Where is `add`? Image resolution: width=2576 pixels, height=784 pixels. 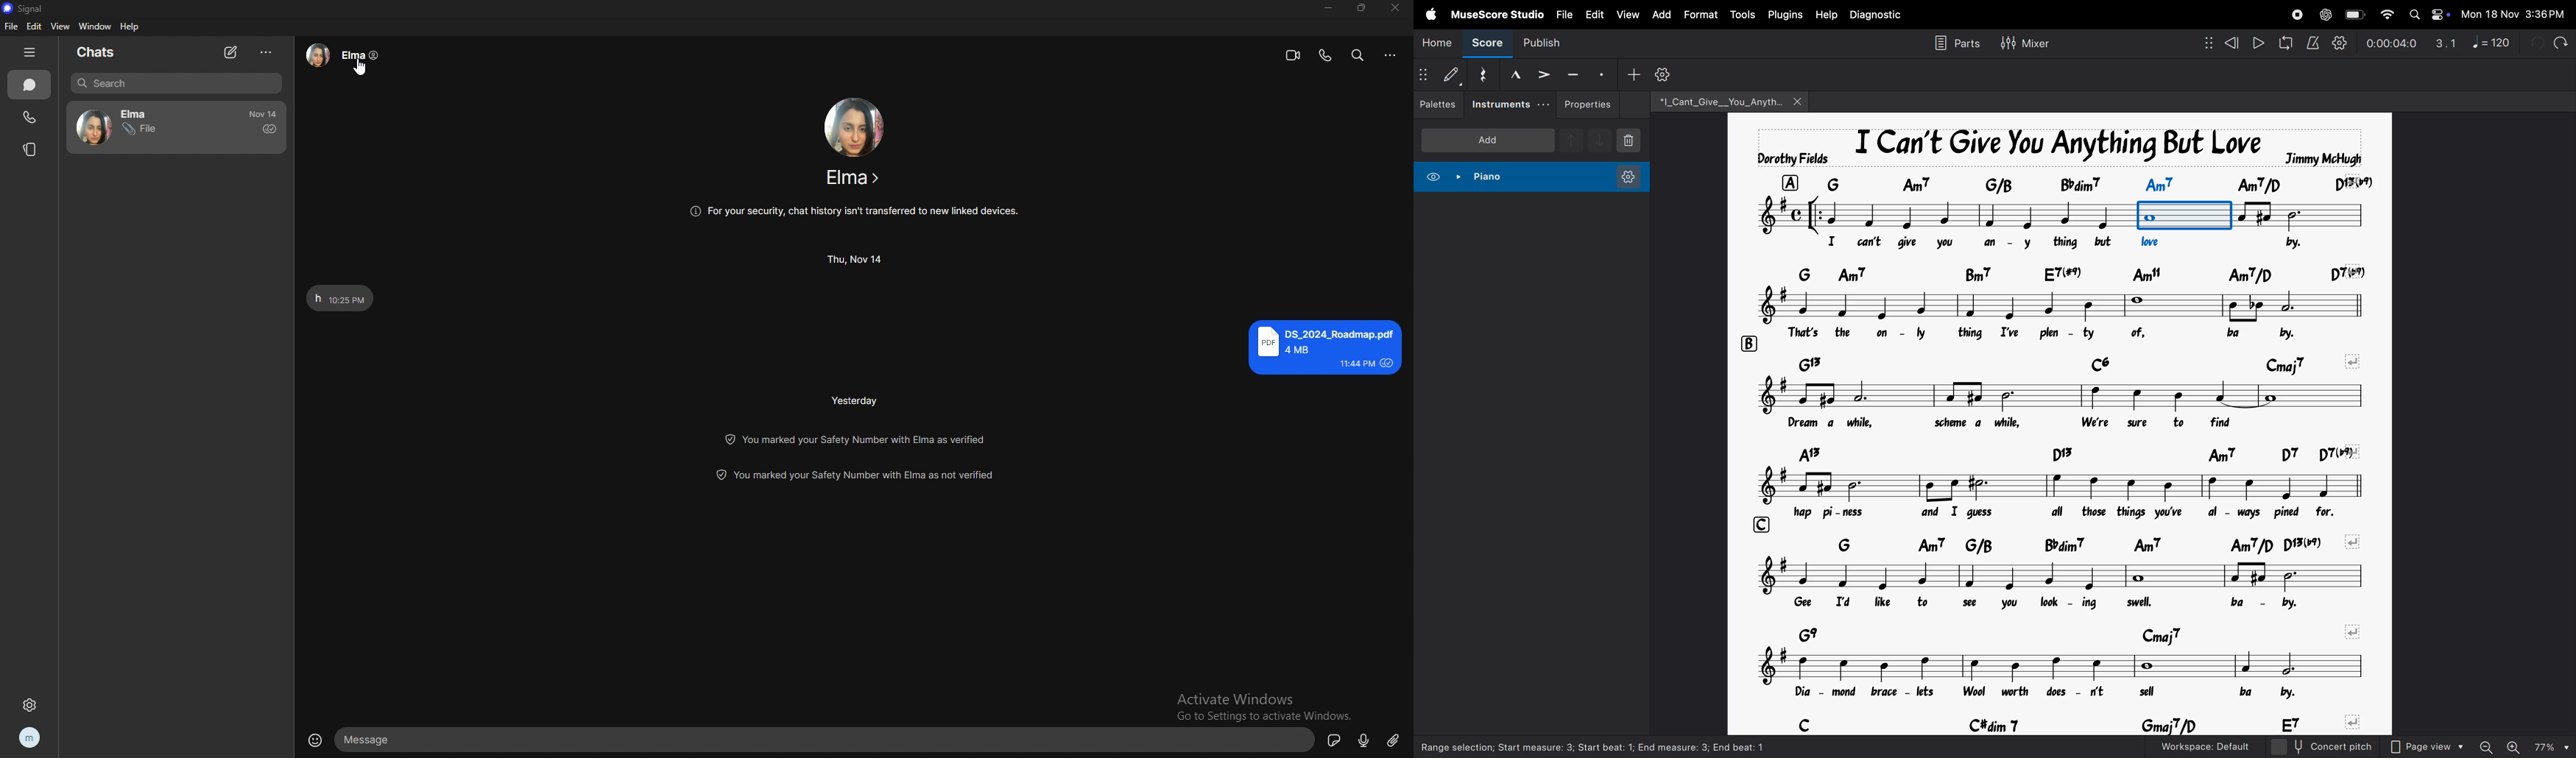 add is located at coordinates (1630, 77).